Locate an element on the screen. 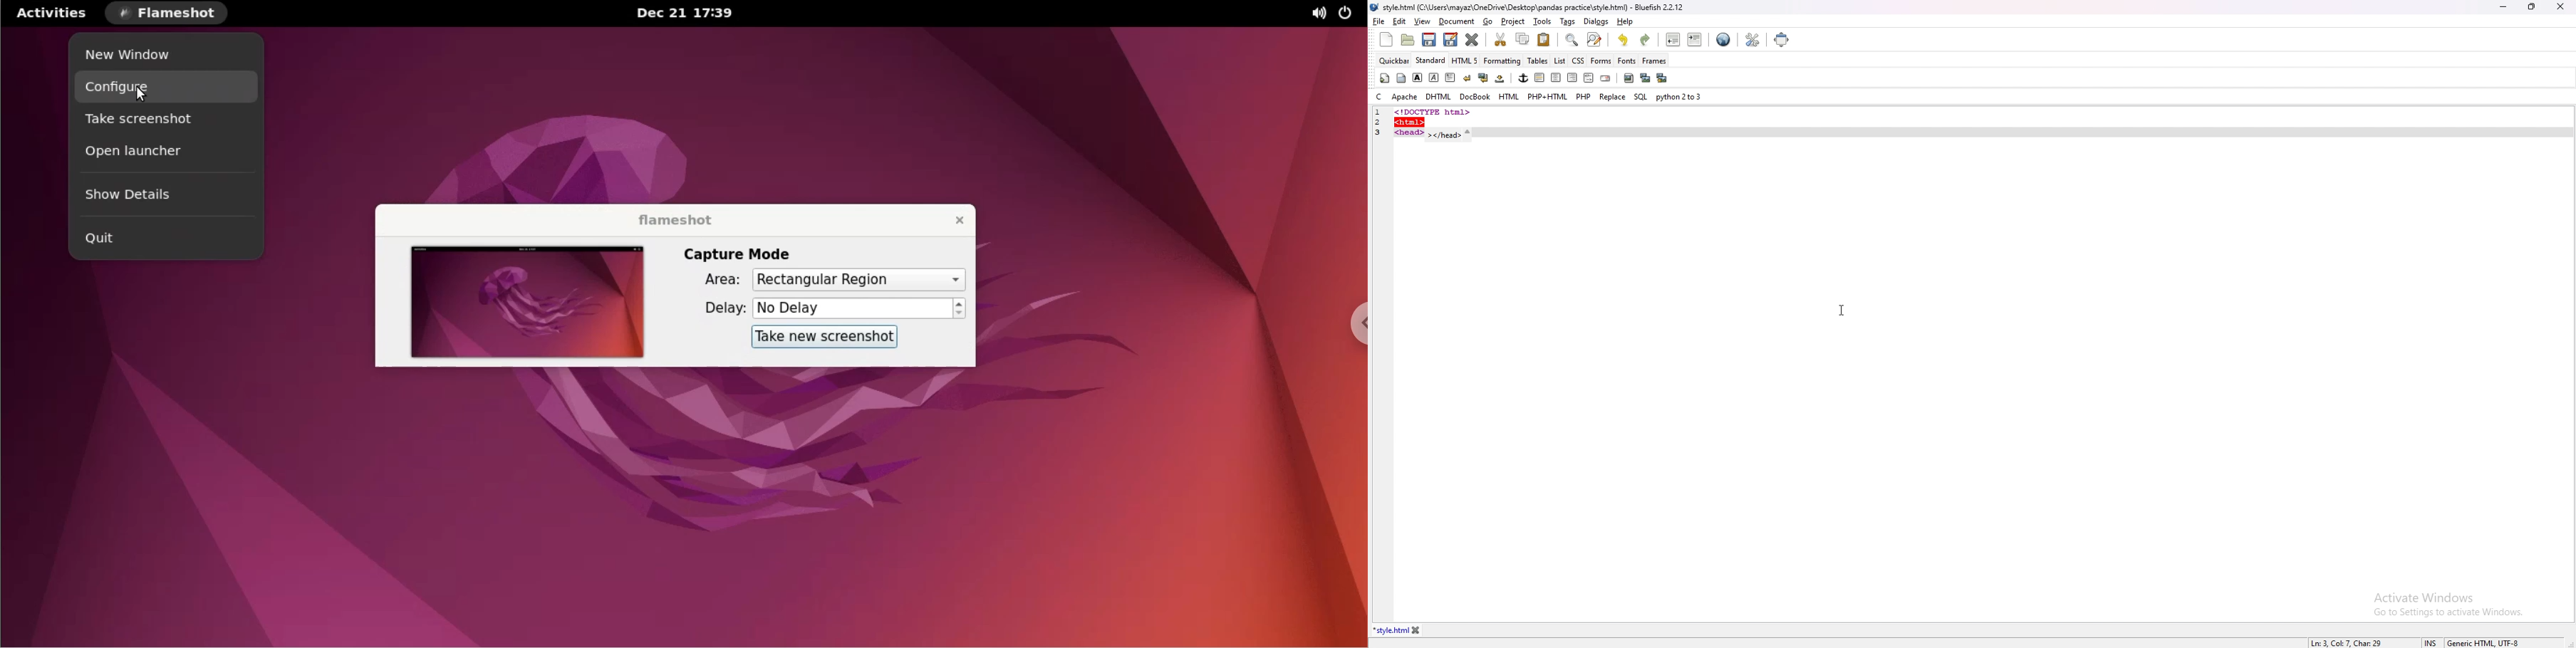 This screenshot has height=672, width=2576. php is located at coordinates (1584, 96).